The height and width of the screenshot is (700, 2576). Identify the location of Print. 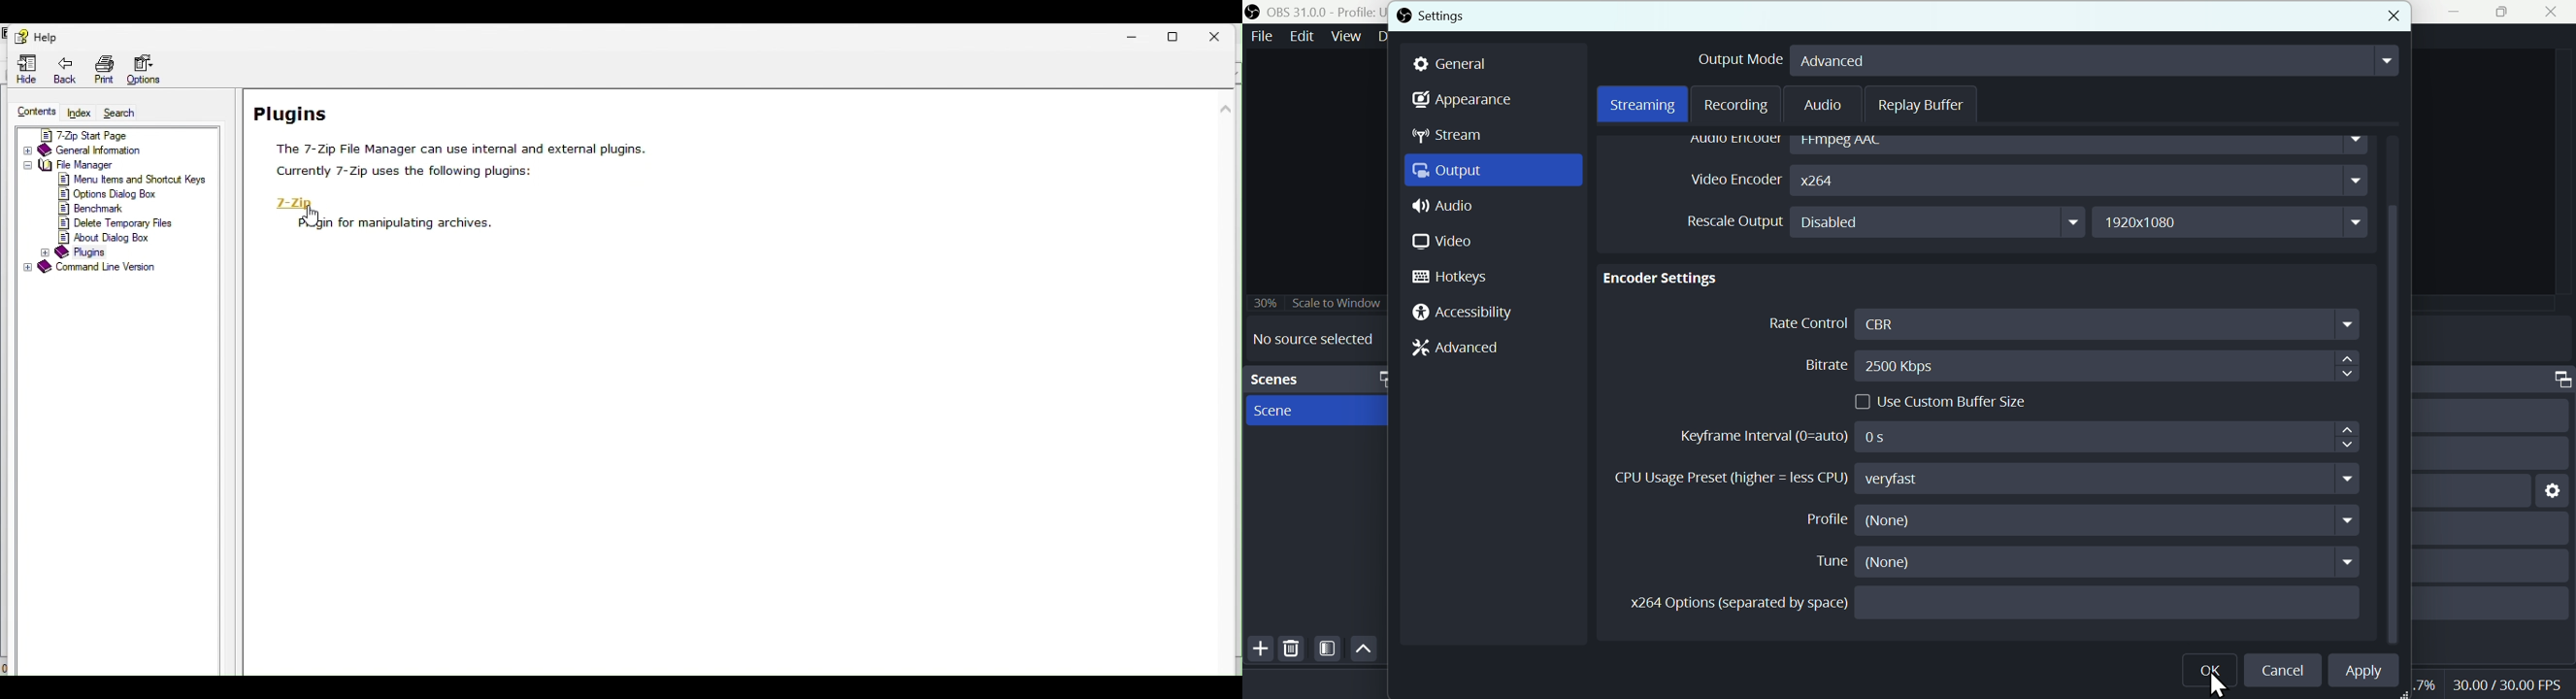
(101, 68).